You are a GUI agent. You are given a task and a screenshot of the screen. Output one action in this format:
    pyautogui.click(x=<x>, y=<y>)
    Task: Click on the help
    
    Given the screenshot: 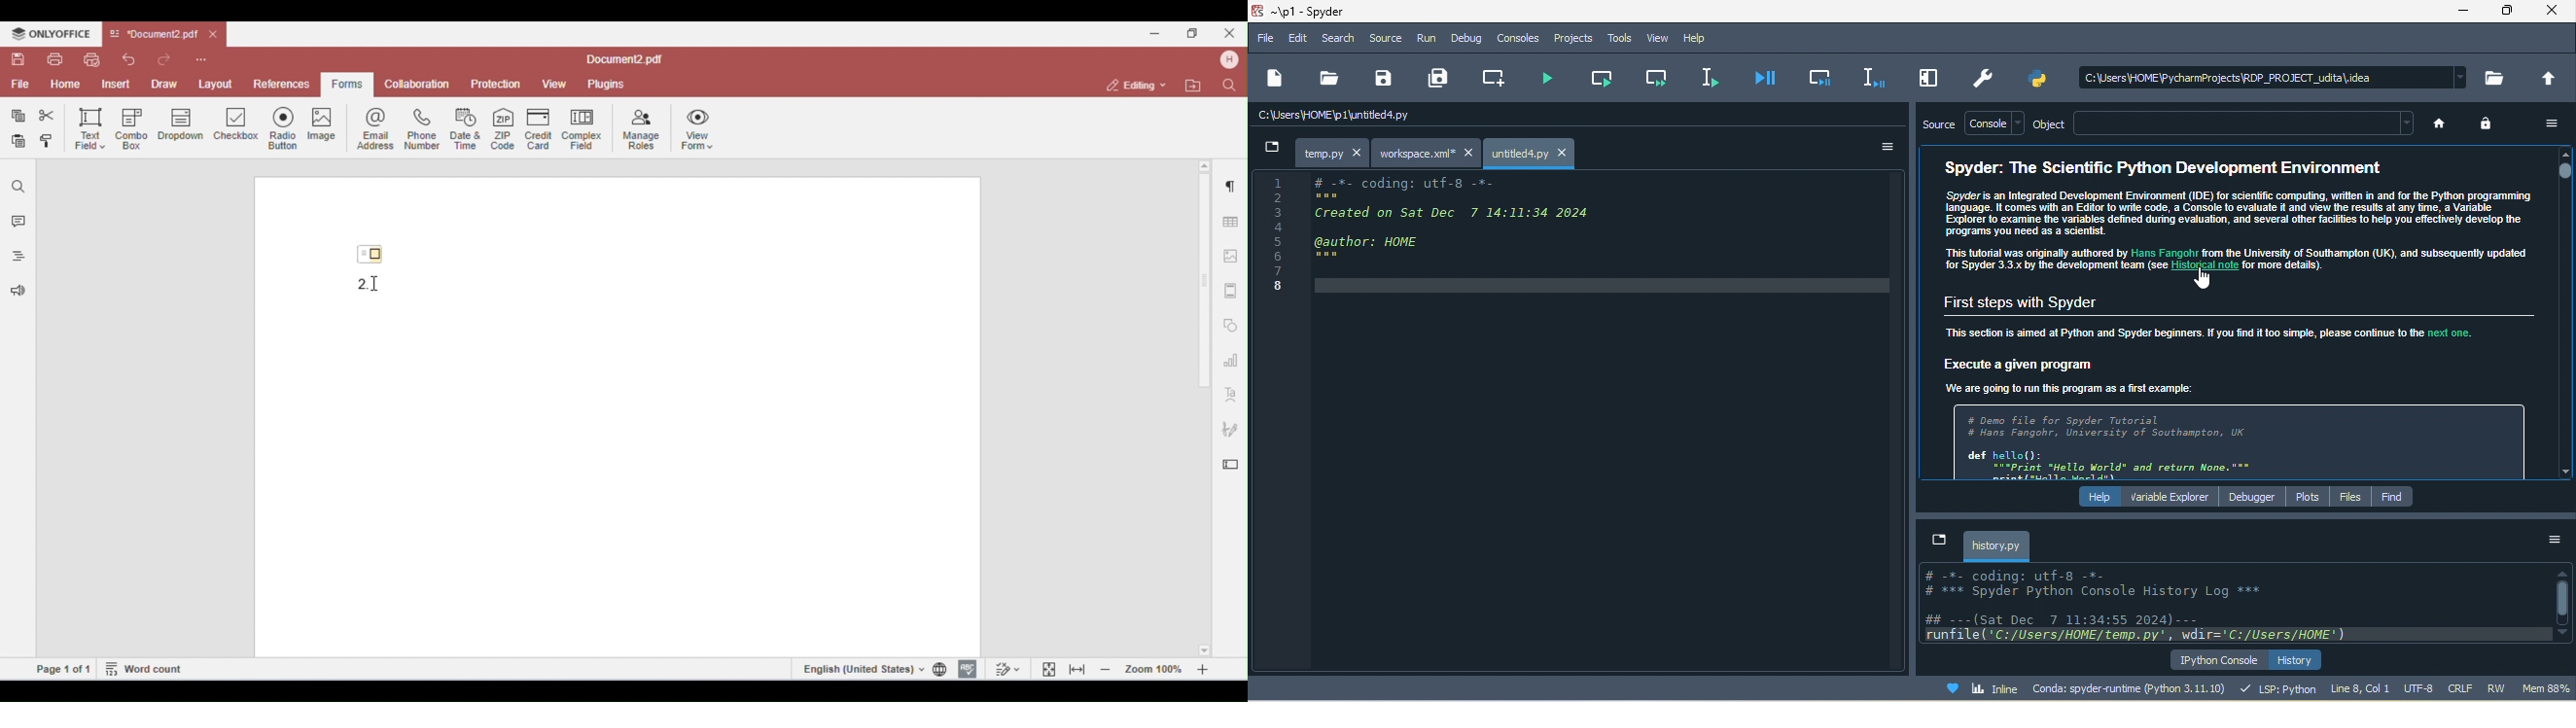 What is the action you would take?
    pyautogui.click(x=1704, y=37)
    